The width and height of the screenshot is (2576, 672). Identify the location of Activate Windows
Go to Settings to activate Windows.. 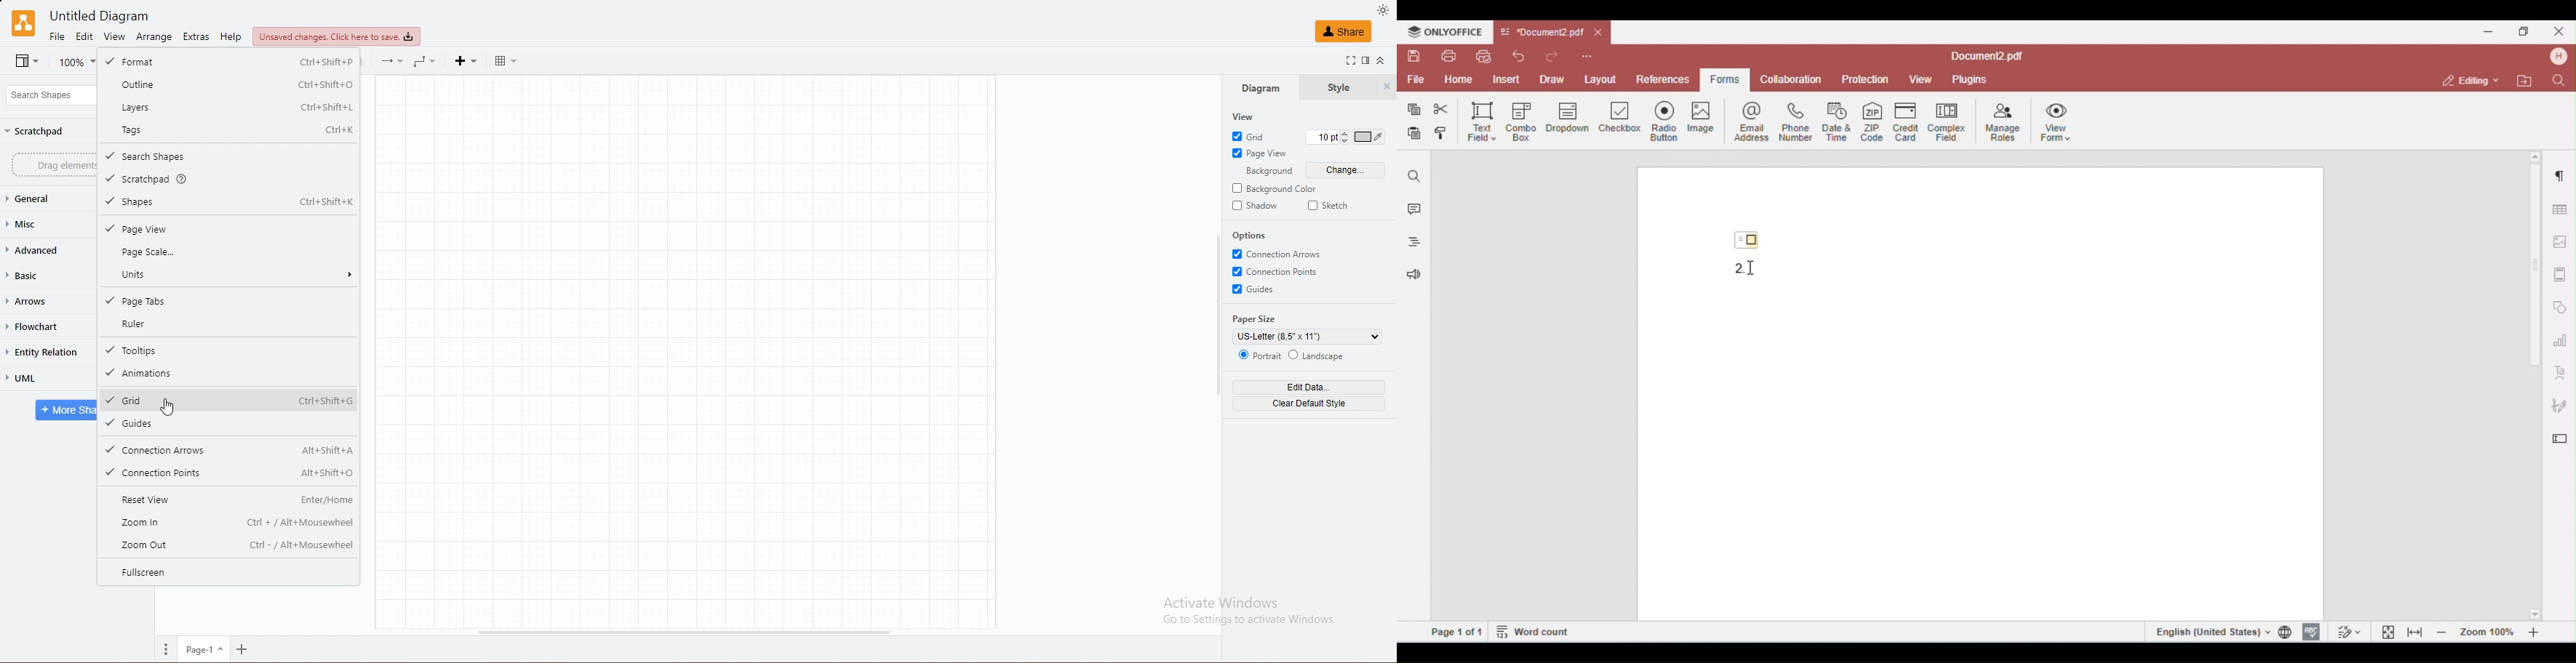
(1248, 614).